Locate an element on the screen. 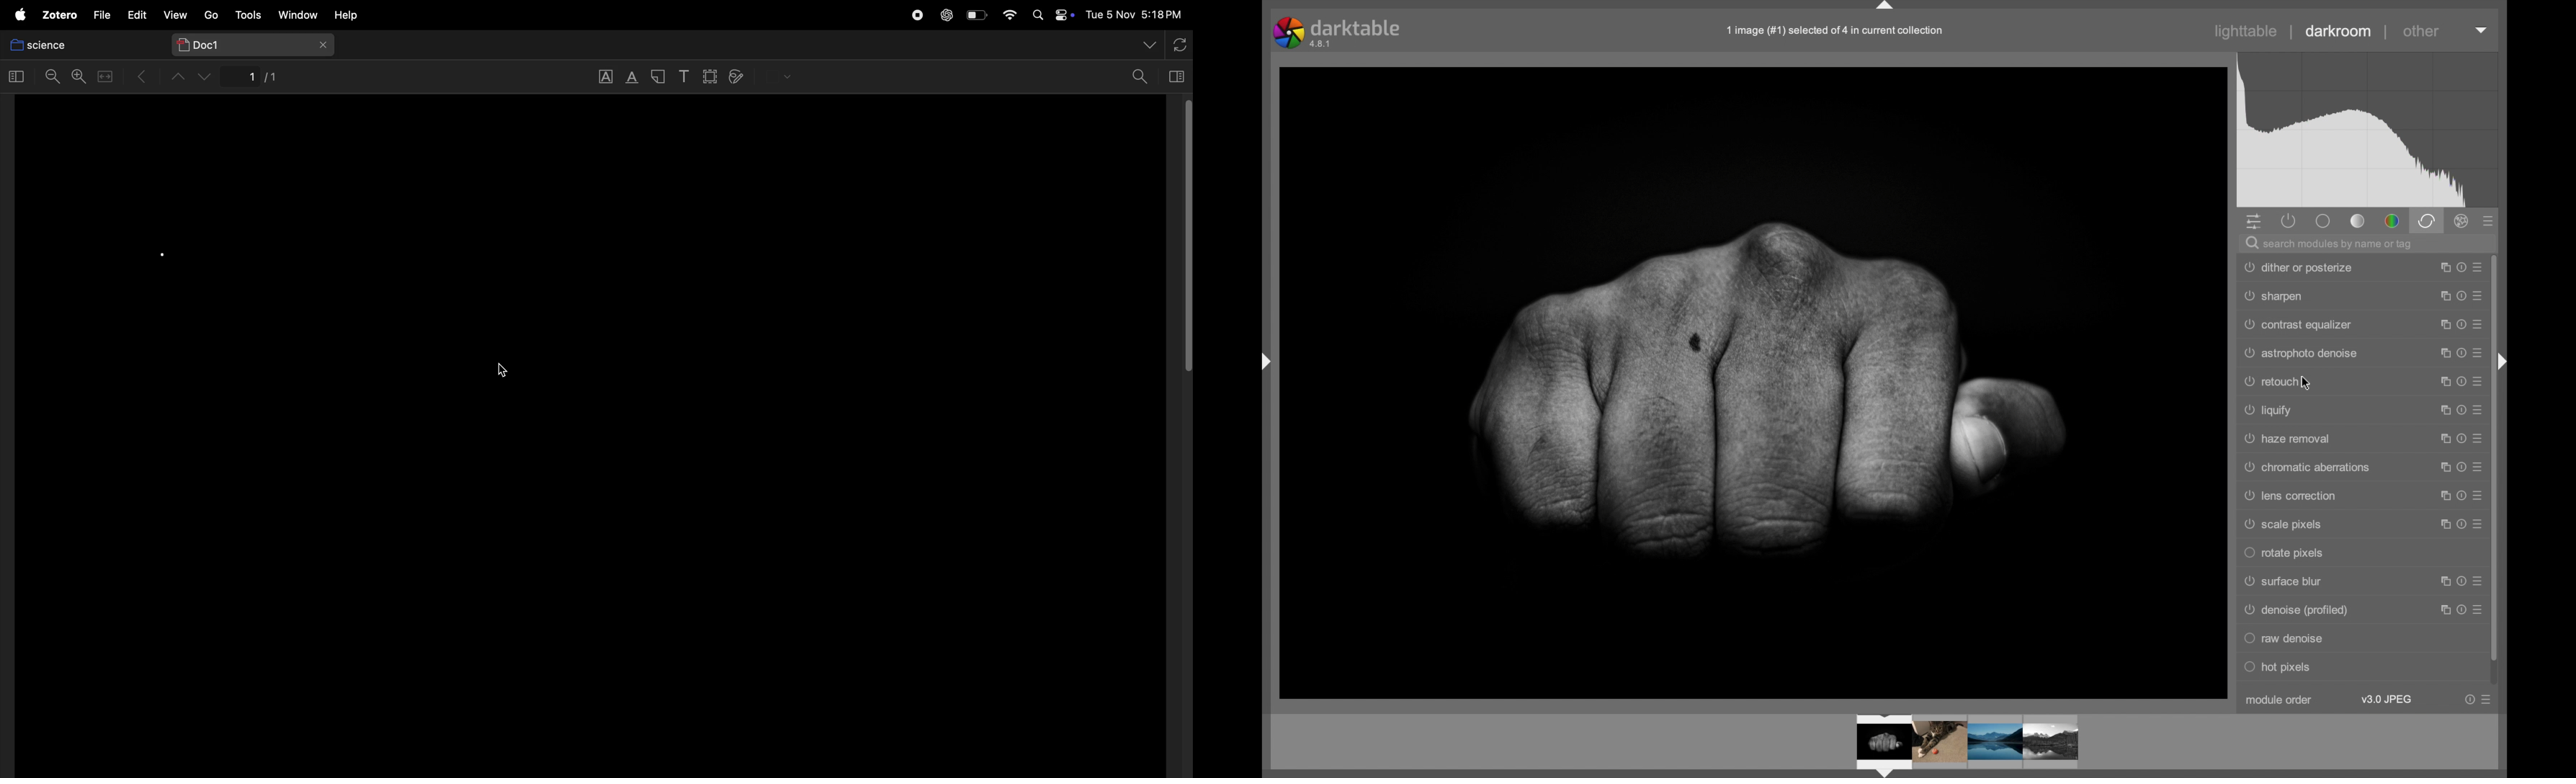 This screenshot has width=2576, height=784. toggle is located at coordinates (106, 76).